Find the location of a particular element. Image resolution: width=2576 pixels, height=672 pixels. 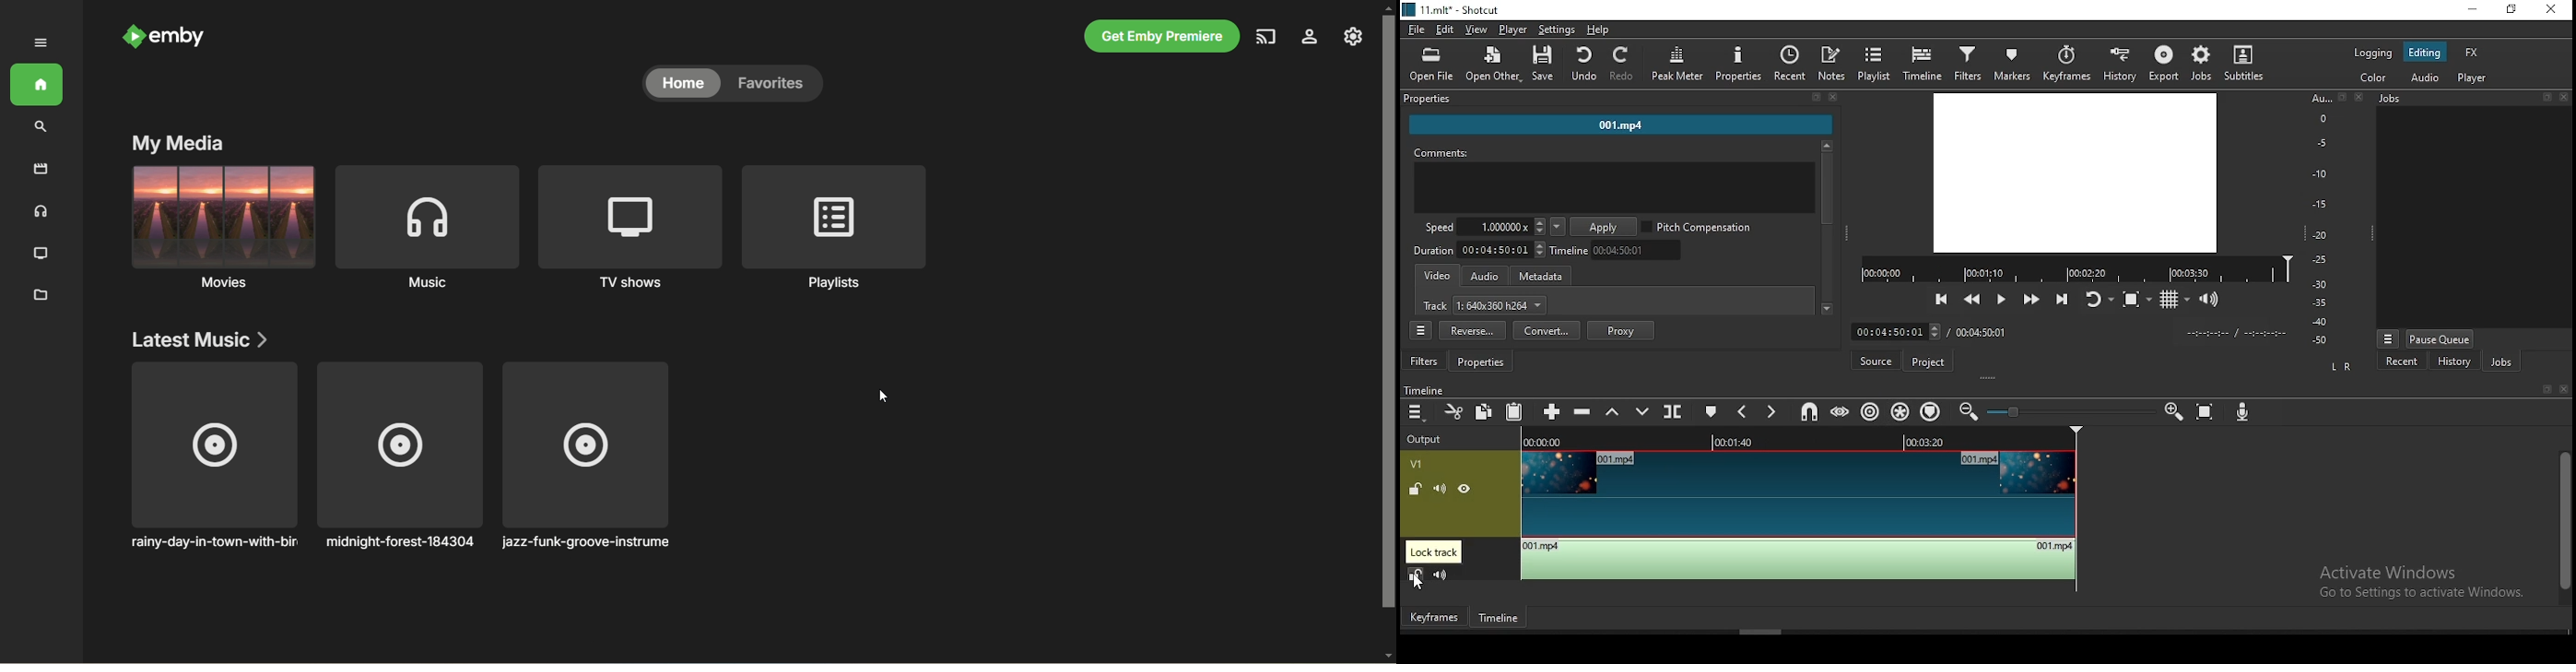

(un)lock is located at coordinates (1416, 488).